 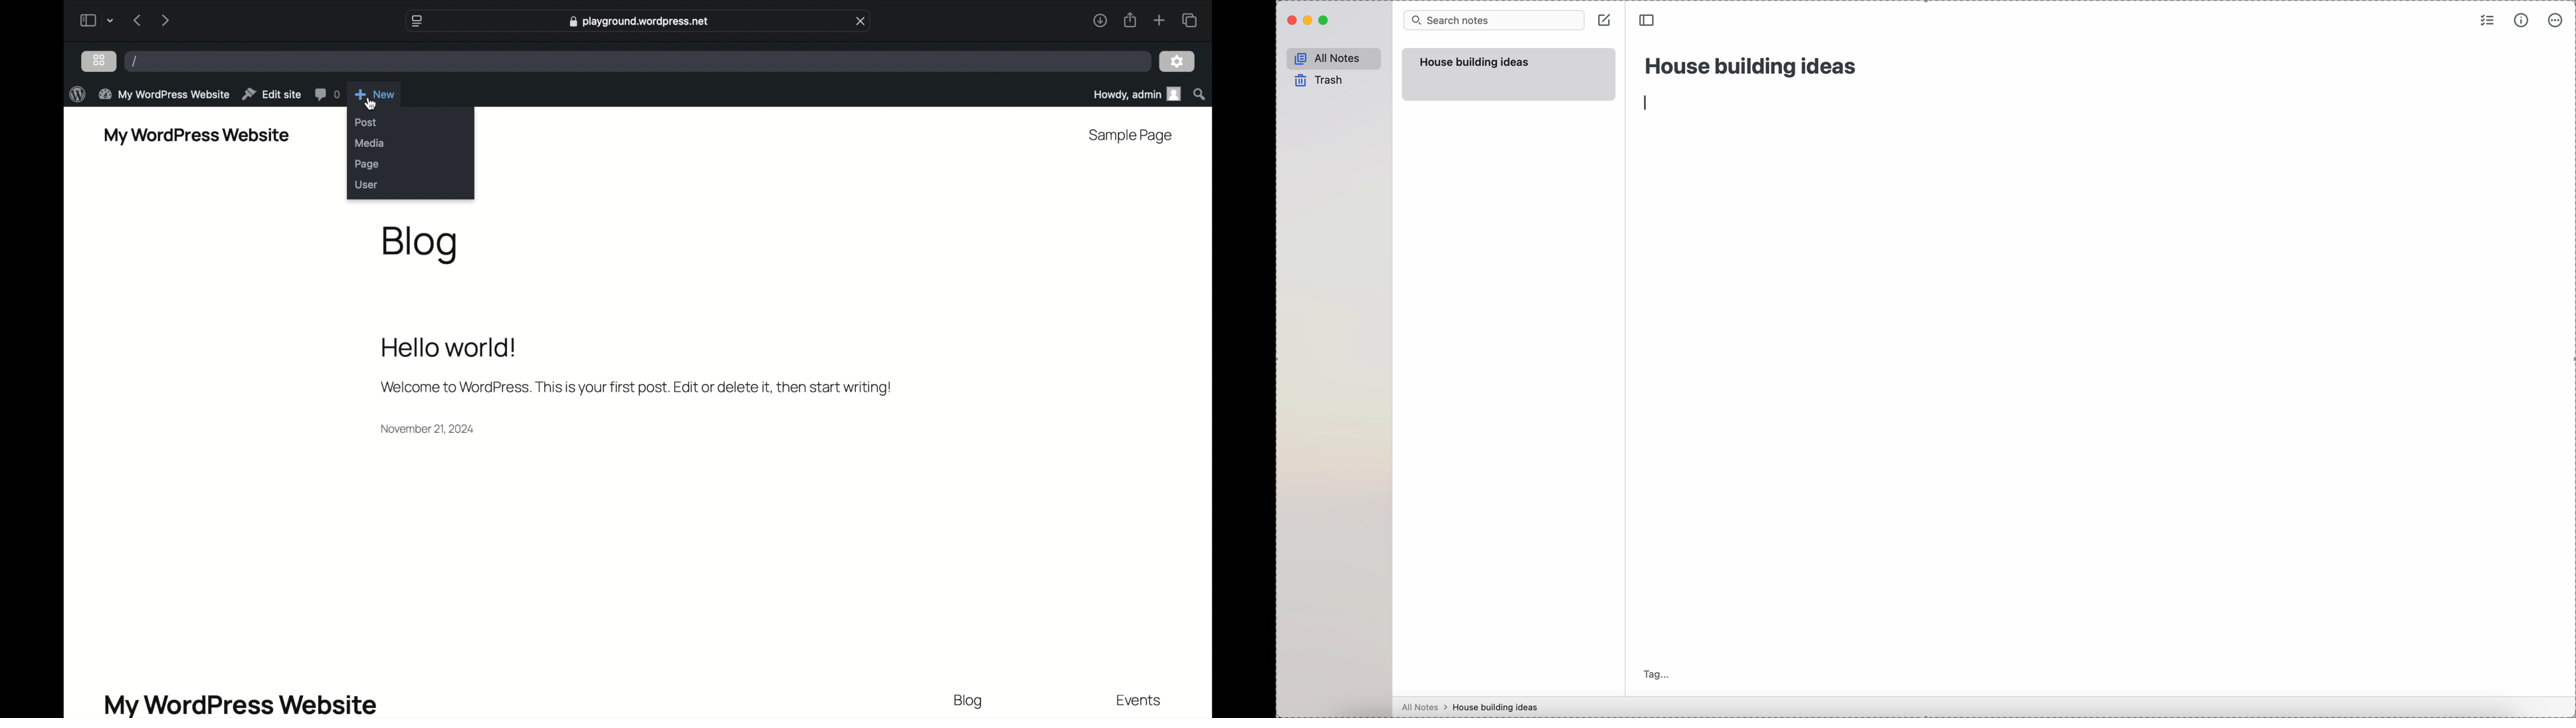 What do you see at coordinates (164, 94) in the screenshot?
I see `my wordpress website` at bounding box center [164, 94].